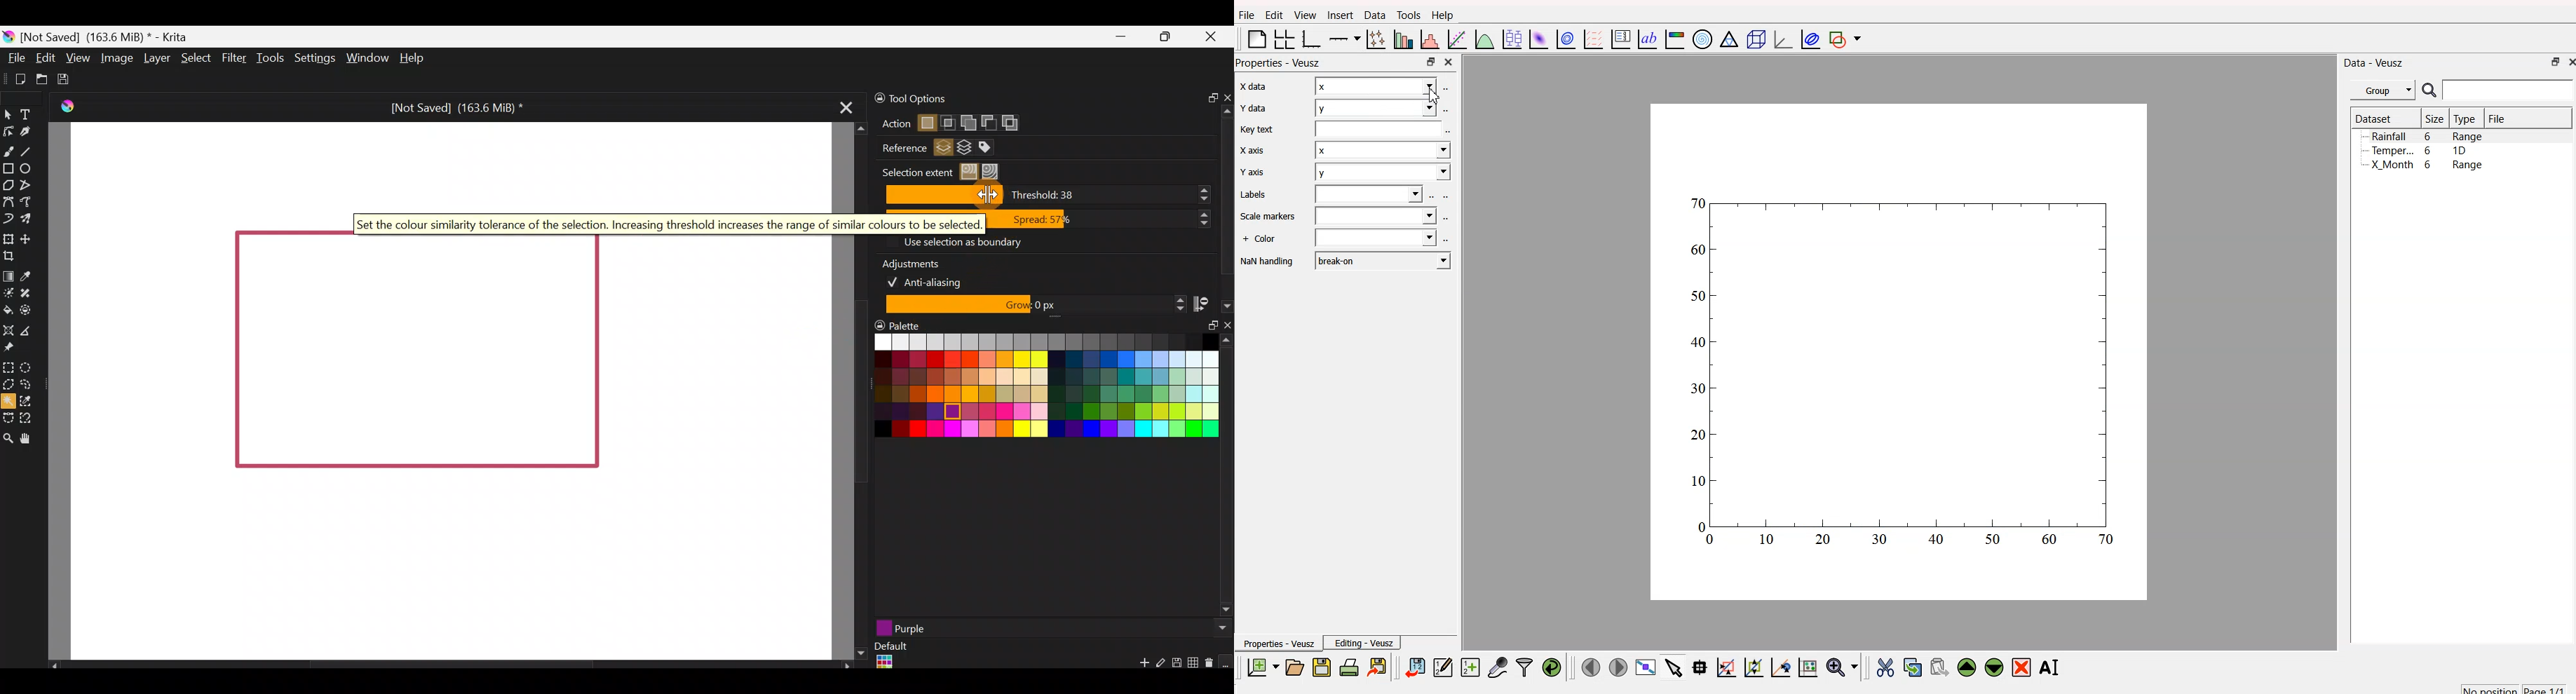 This screenshot has height=700, width=2576. Describe the element at coordinates (1443, 665) in the screenshot. I see `editor` at that location.